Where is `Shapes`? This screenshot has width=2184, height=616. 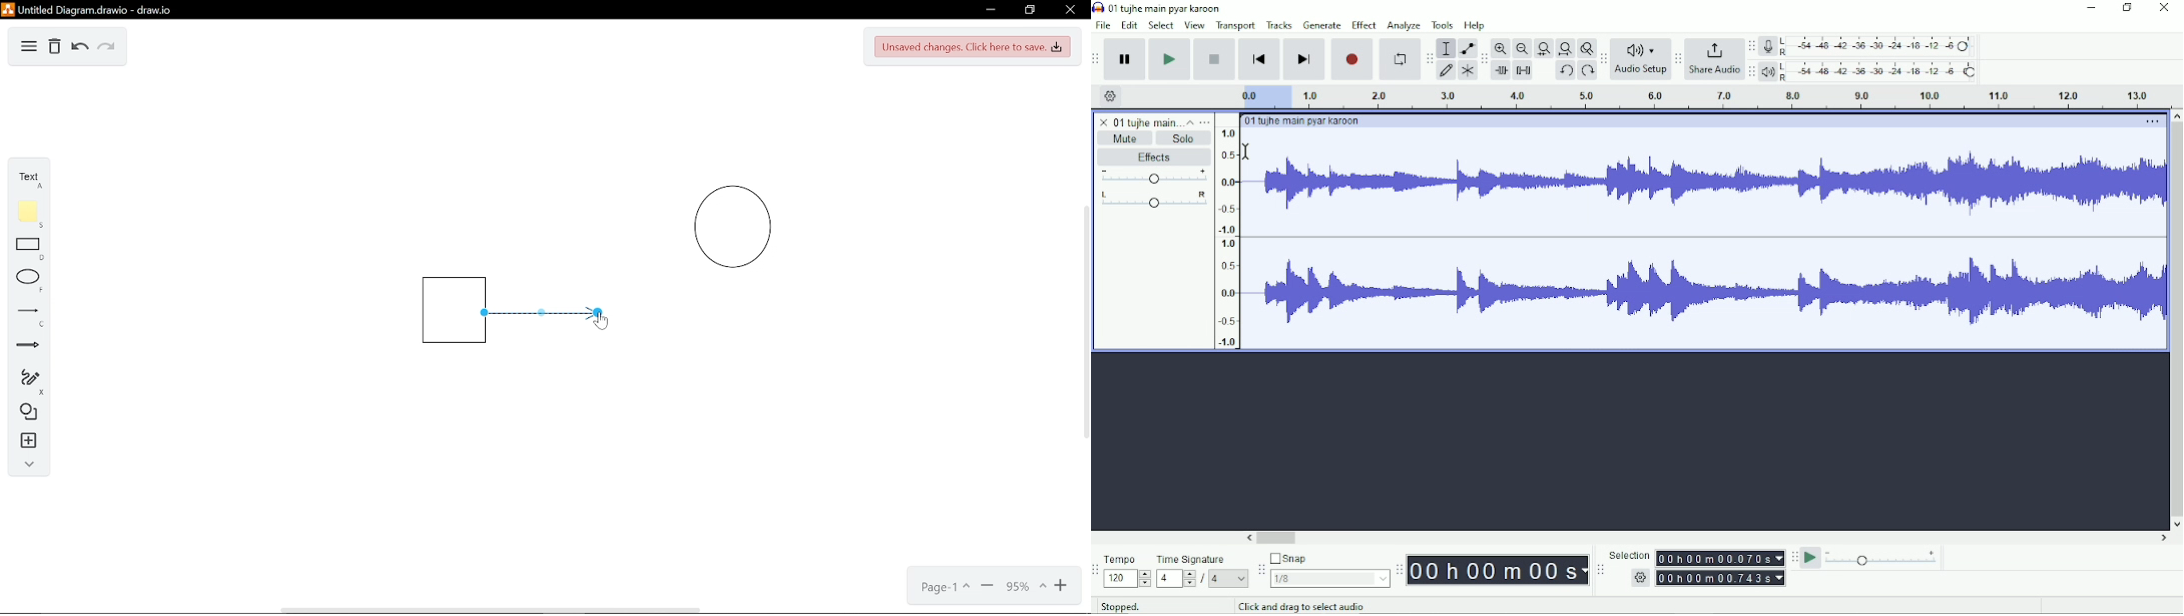 Shapes is located at coordinates (22, 412).